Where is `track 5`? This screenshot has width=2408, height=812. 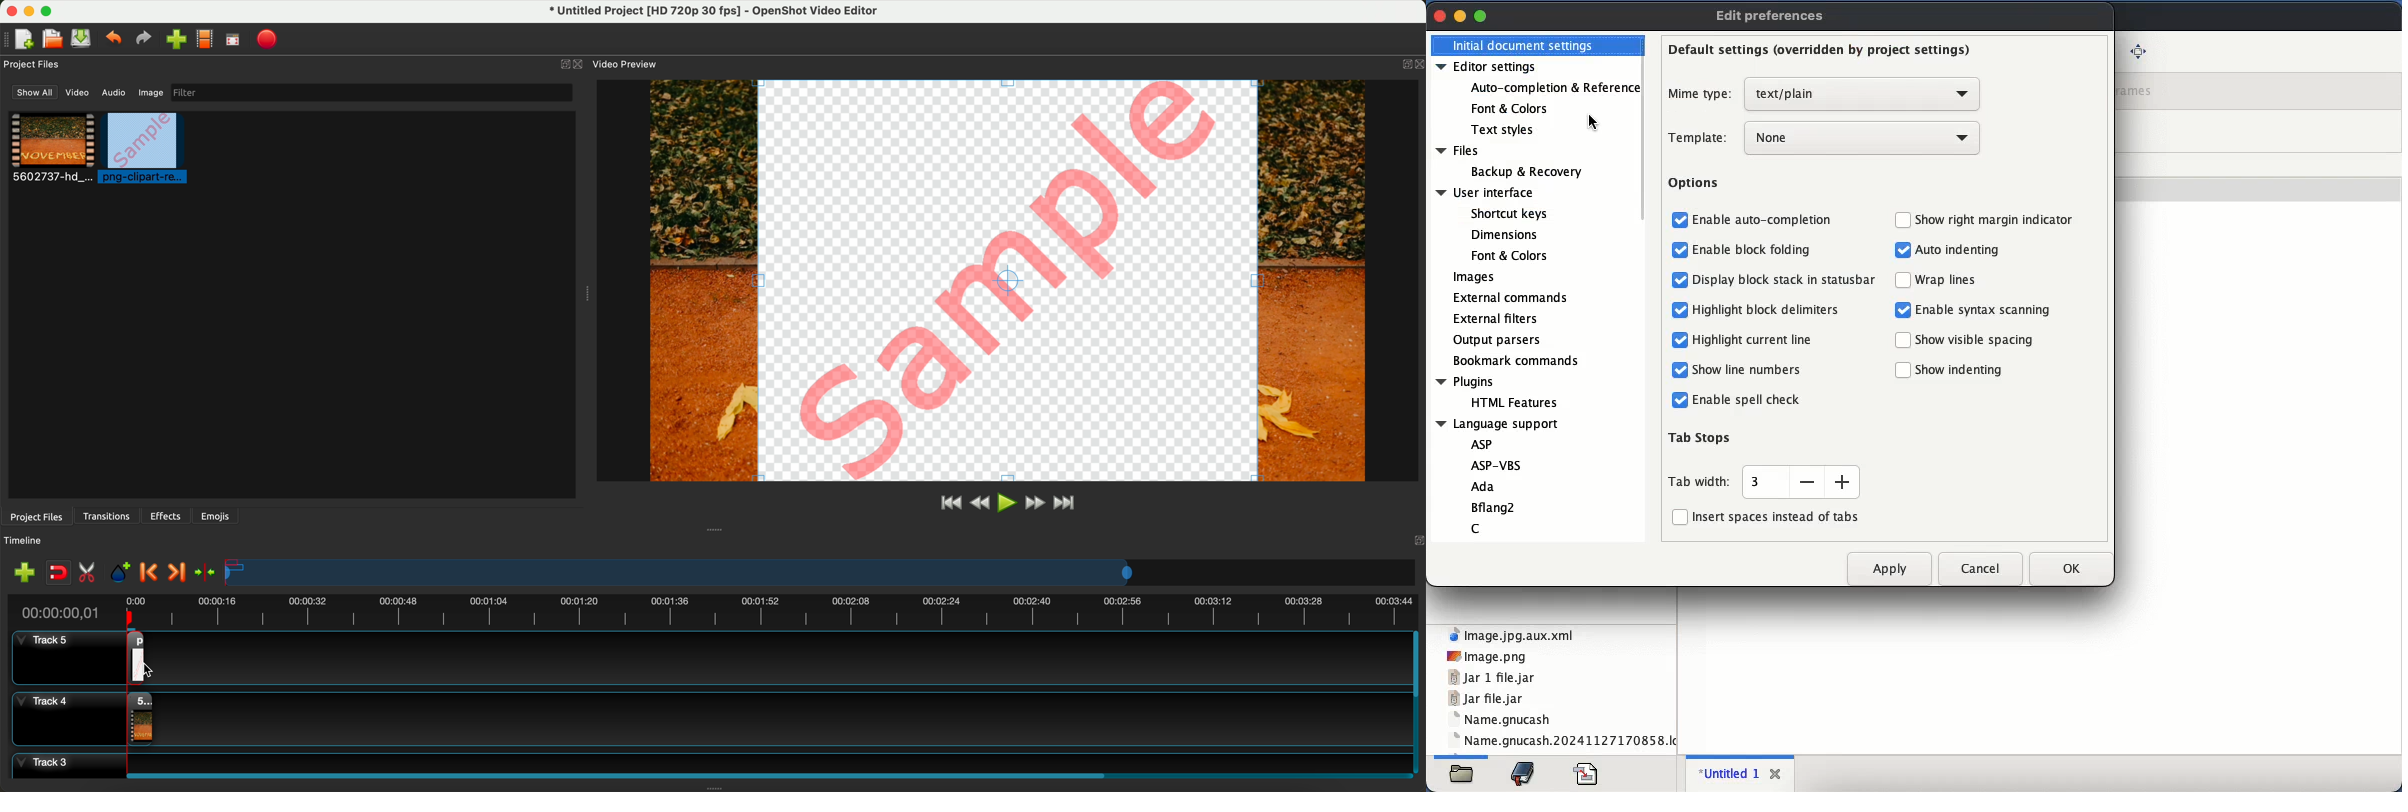 track 5 is located at coordinates (59, 658).